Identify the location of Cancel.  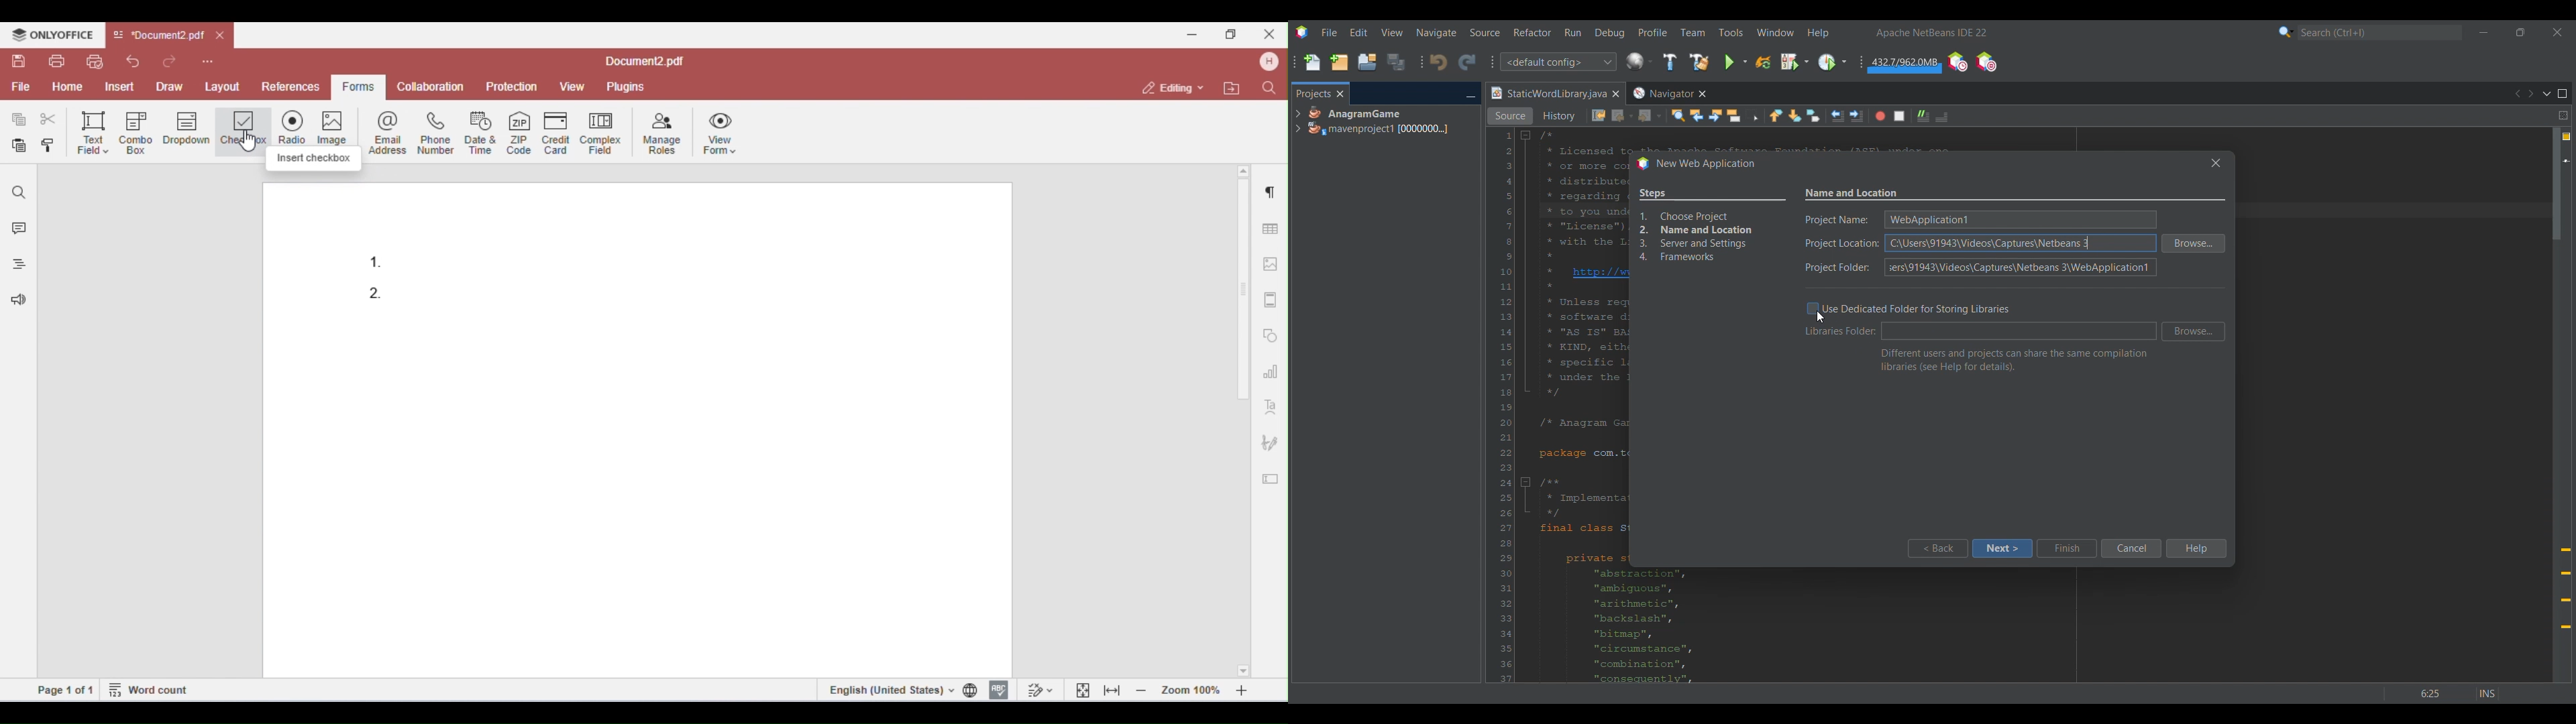
(2131, 548).